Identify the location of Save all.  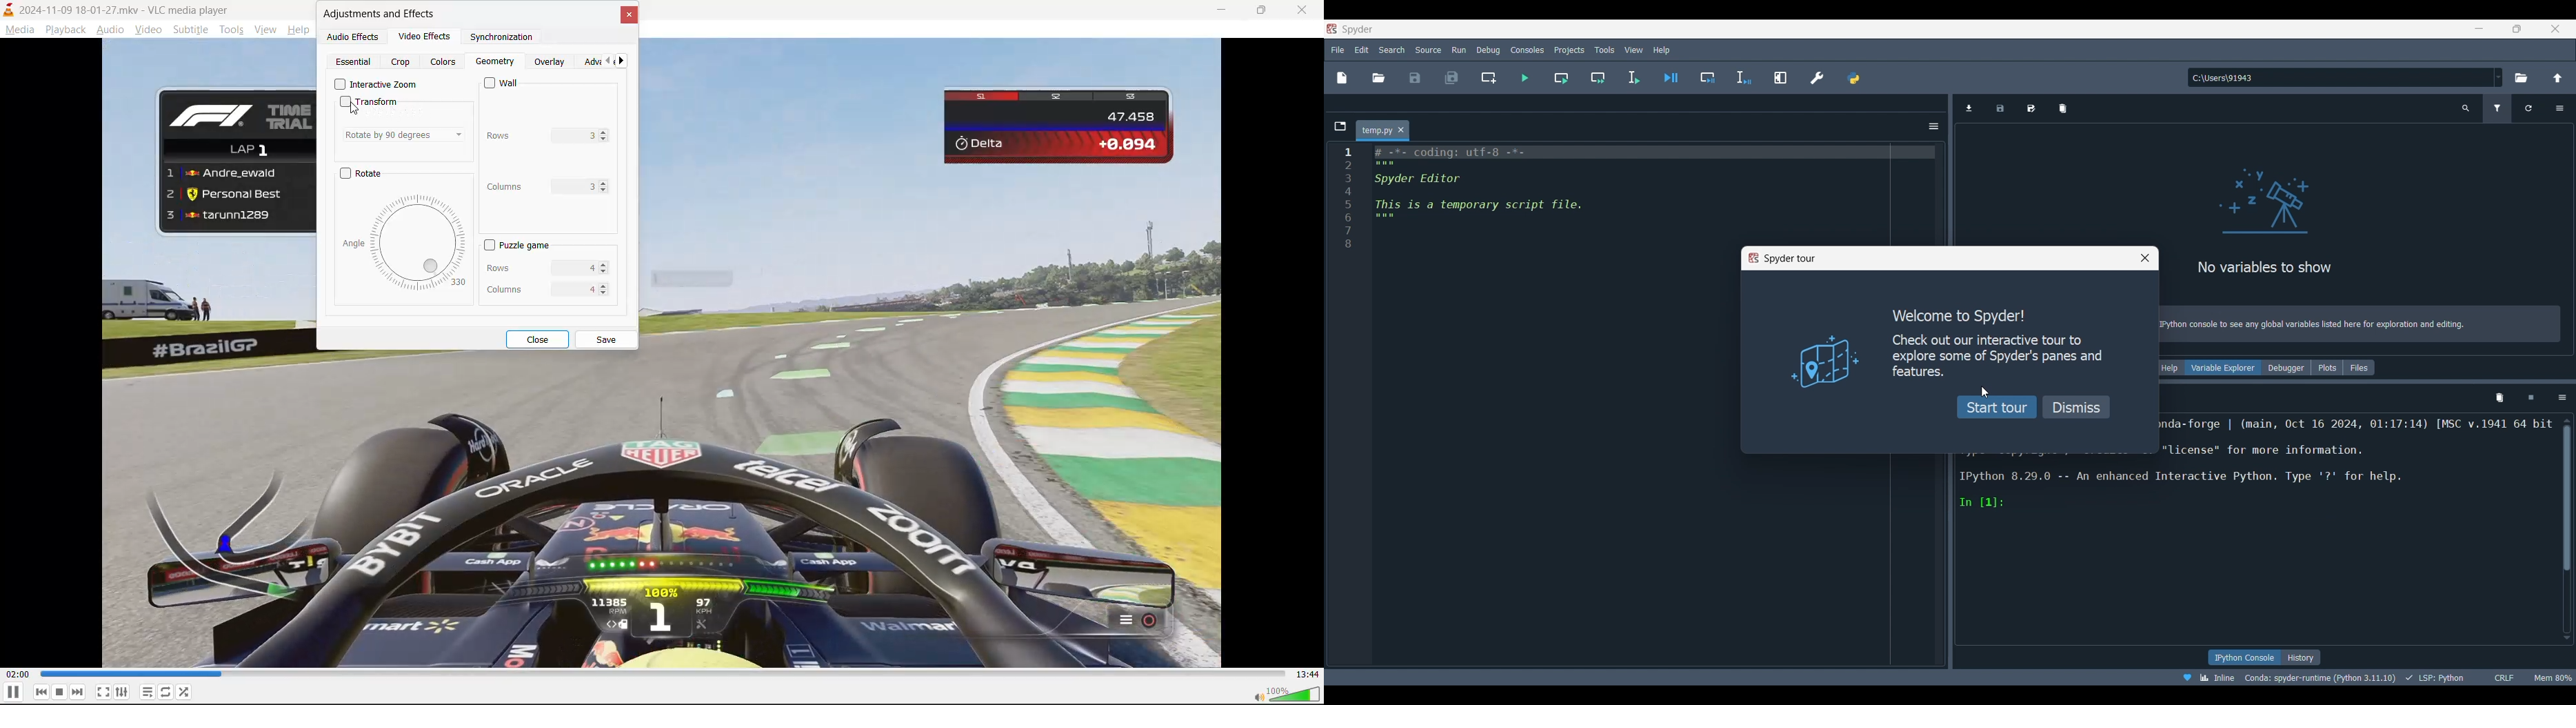
(1452, 78).